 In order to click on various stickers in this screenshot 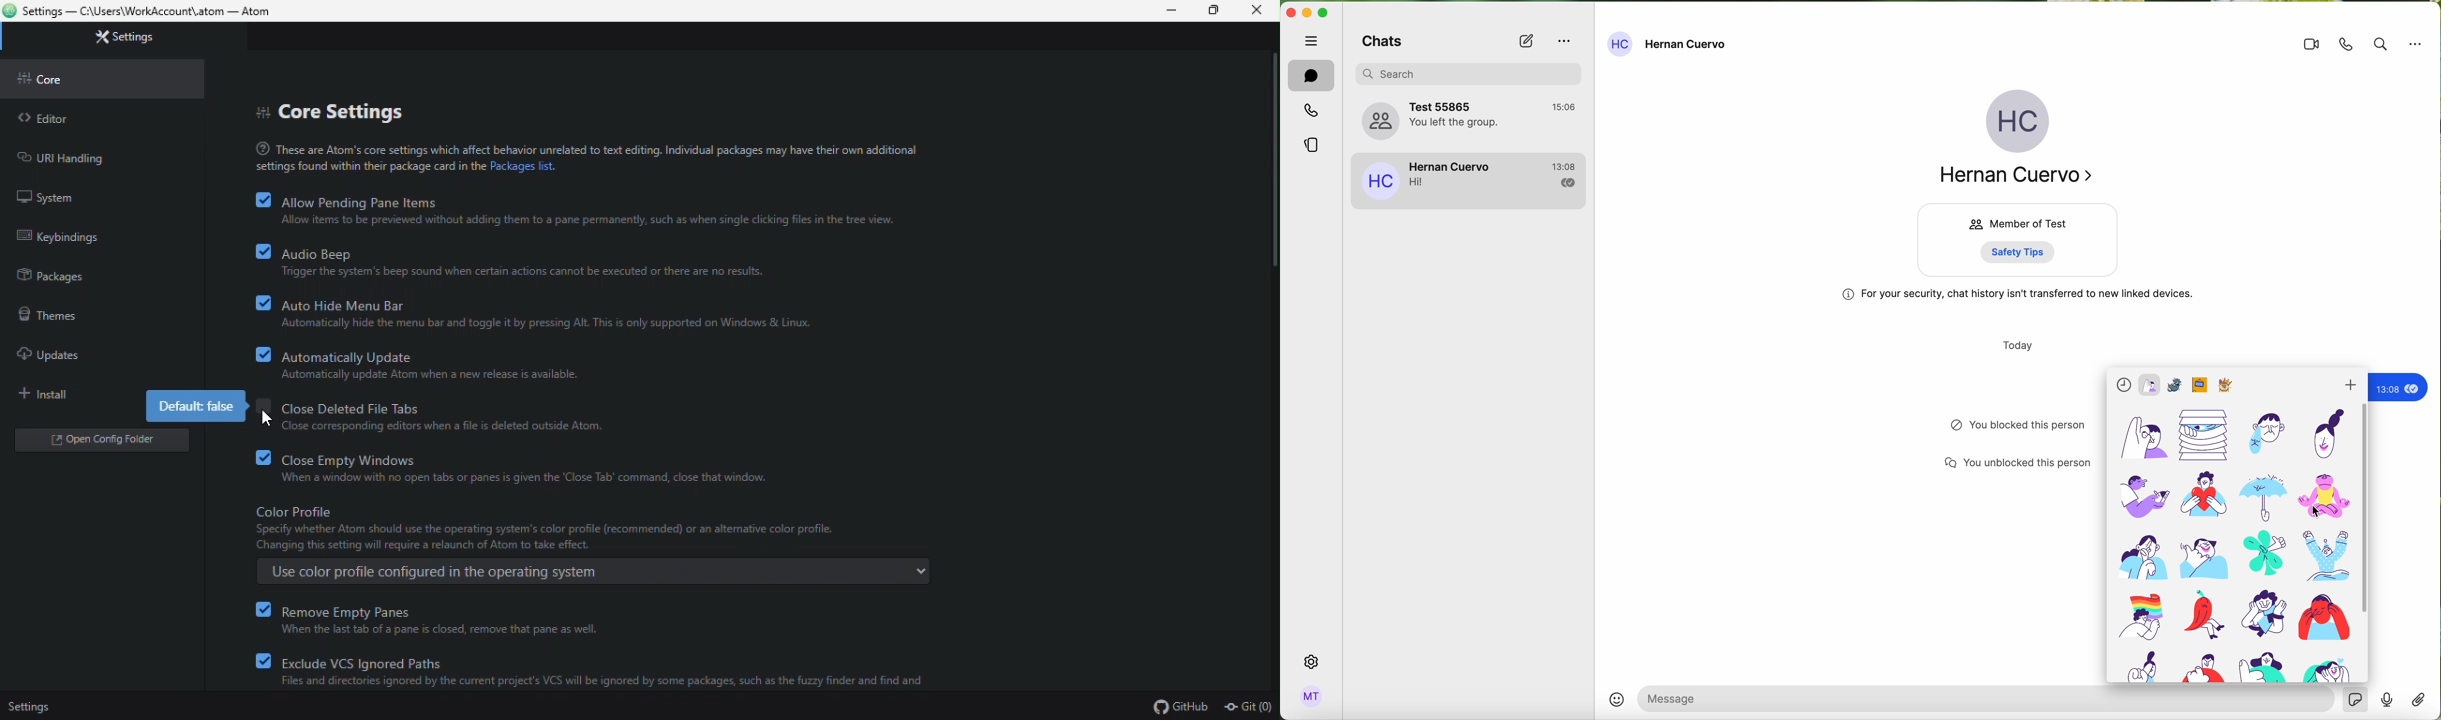, I will do `click(2237, 524)`.